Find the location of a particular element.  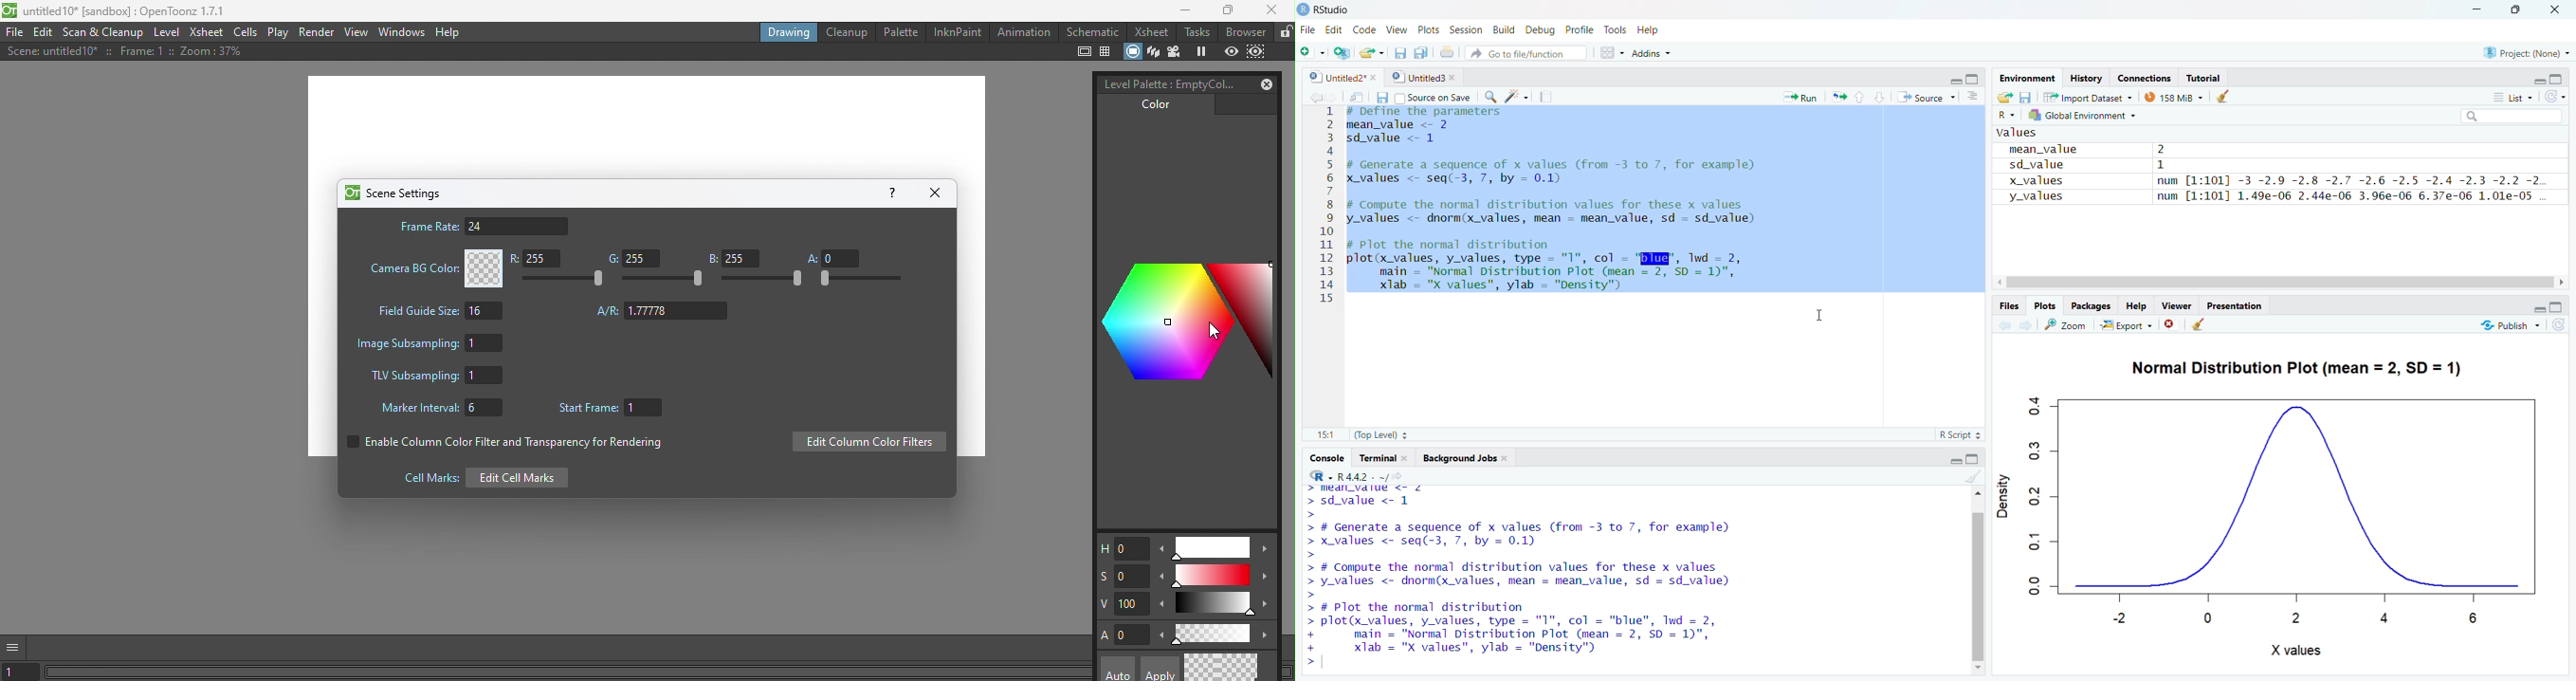

Refresh is located at coordinates (2559, 97).